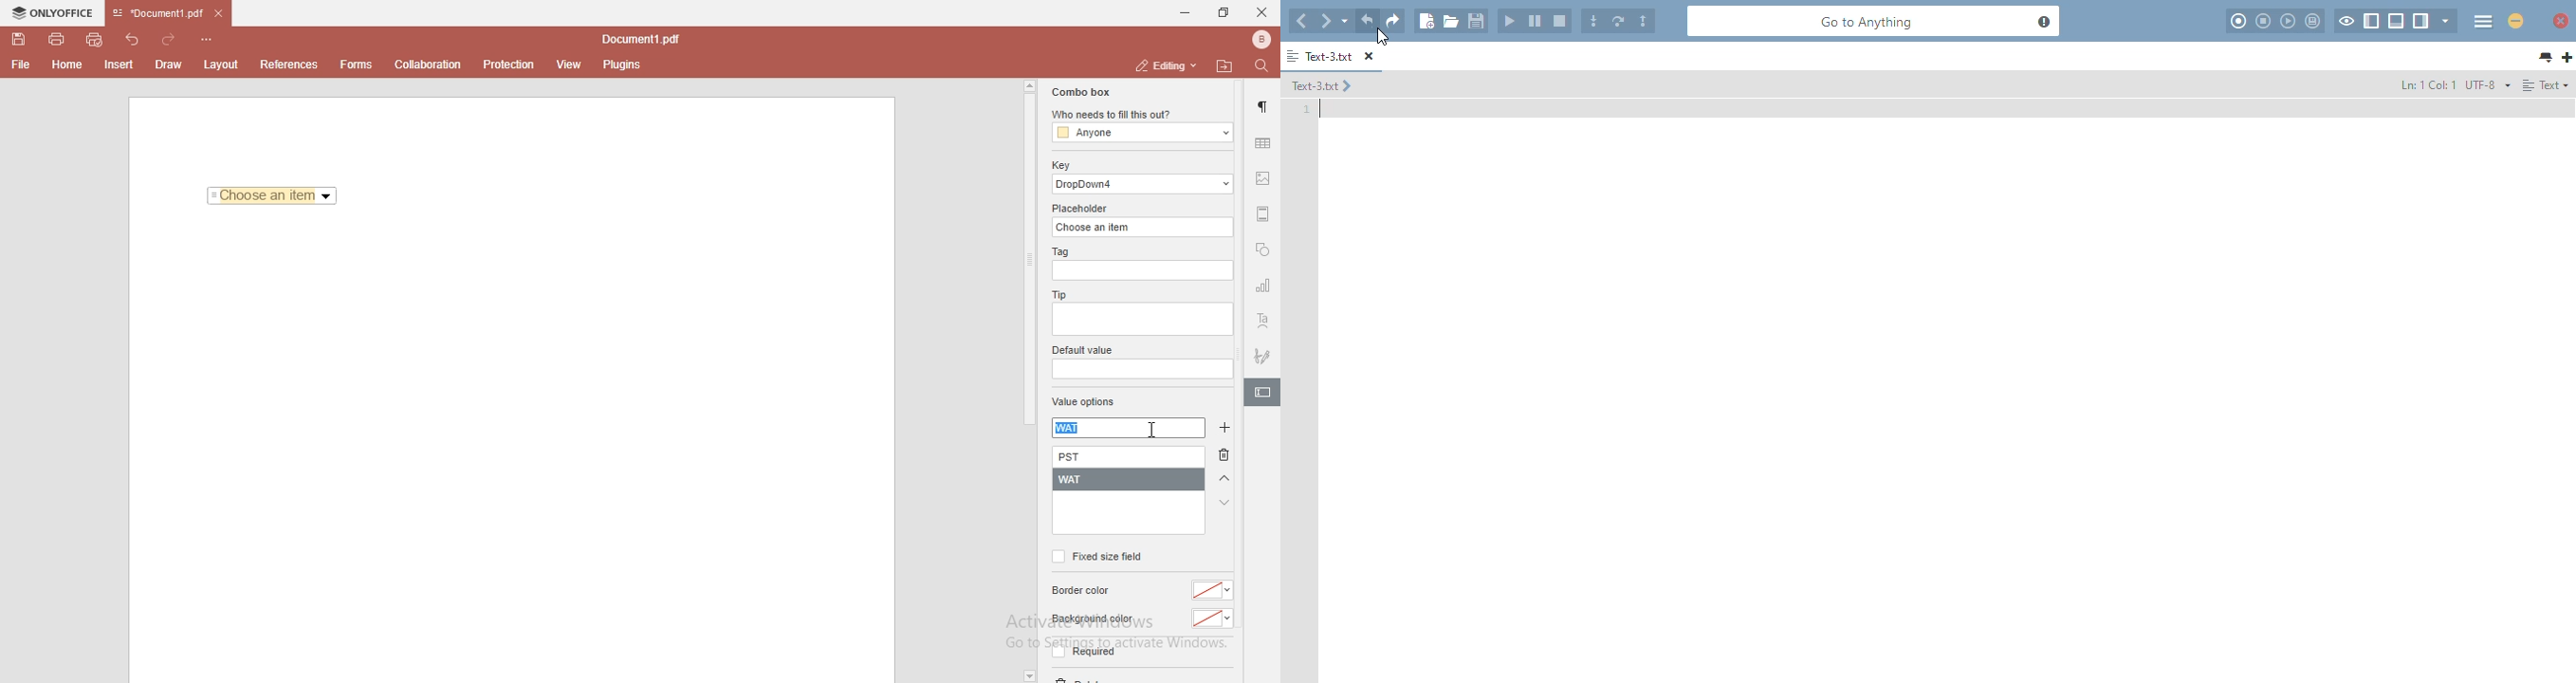  What do you see at coordinates (432, 63) in the screenshot?
I see `collaboration` at bounding box center [432, 63].